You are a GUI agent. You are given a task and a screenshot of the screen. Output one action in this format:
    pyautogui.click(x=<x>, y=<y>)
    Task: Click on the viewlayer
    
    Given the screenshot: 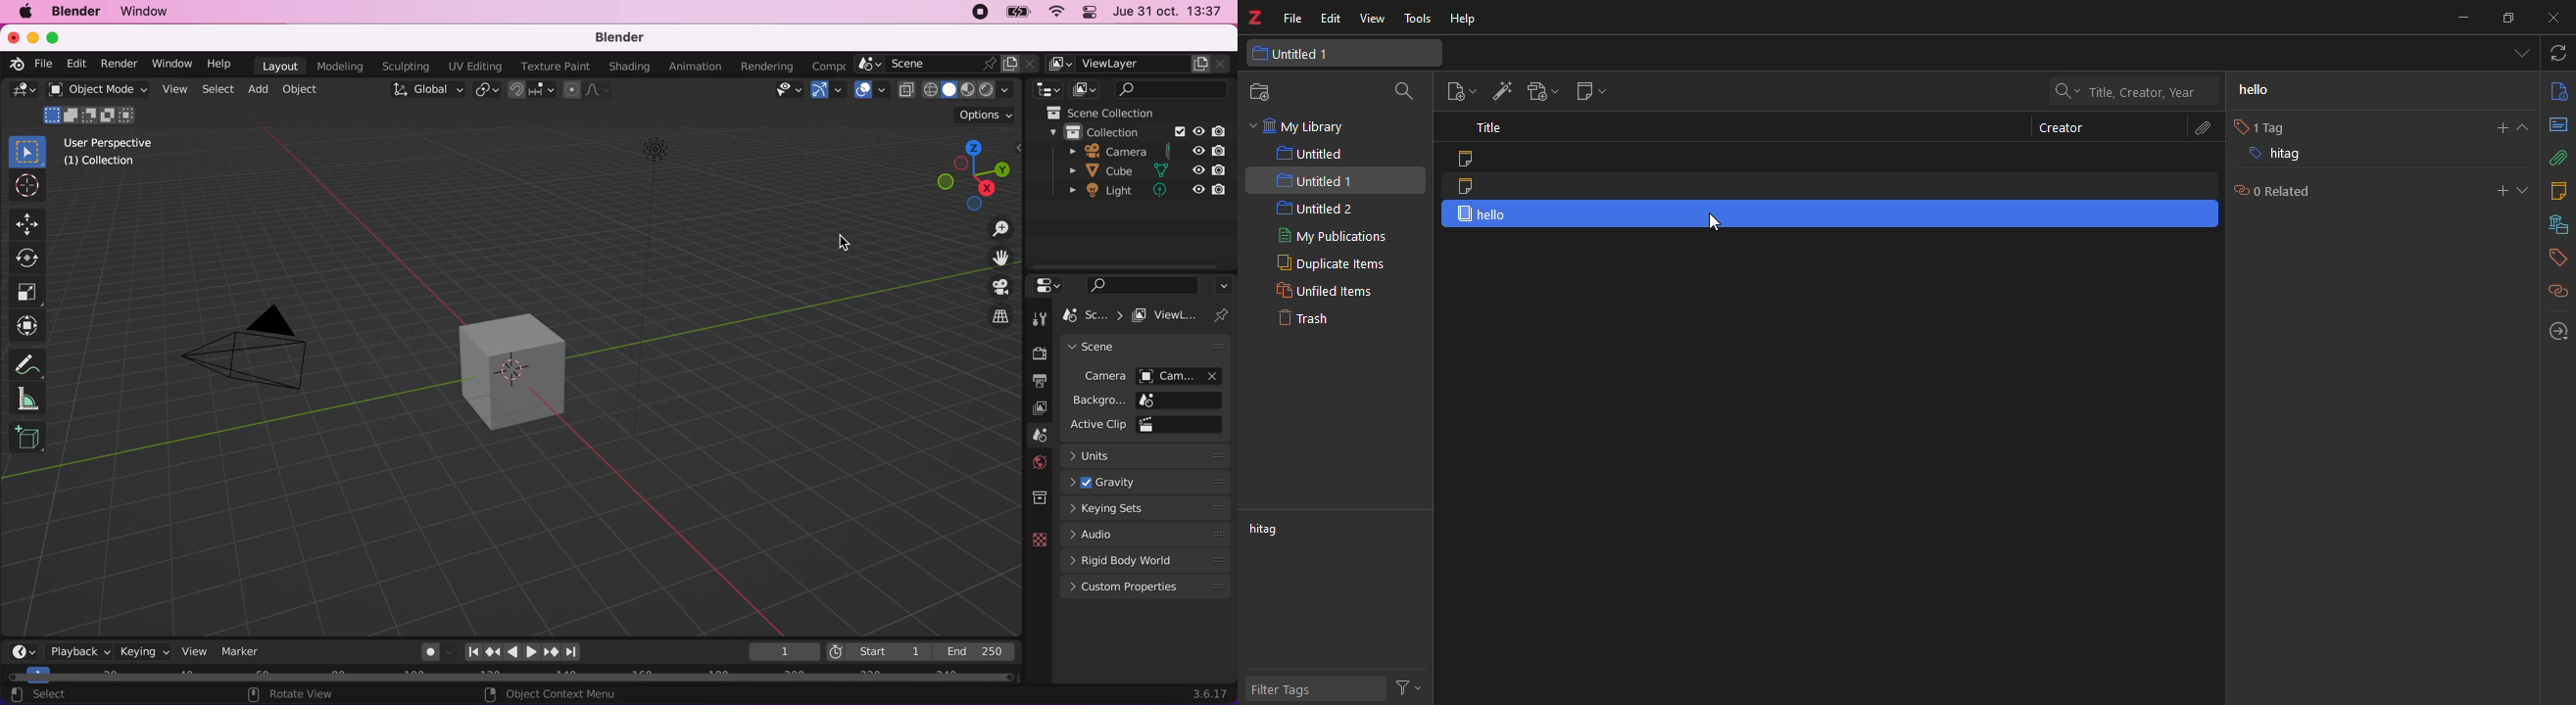 What is the action you would take?
    pyautogui.click(x=1169, y=314)
    